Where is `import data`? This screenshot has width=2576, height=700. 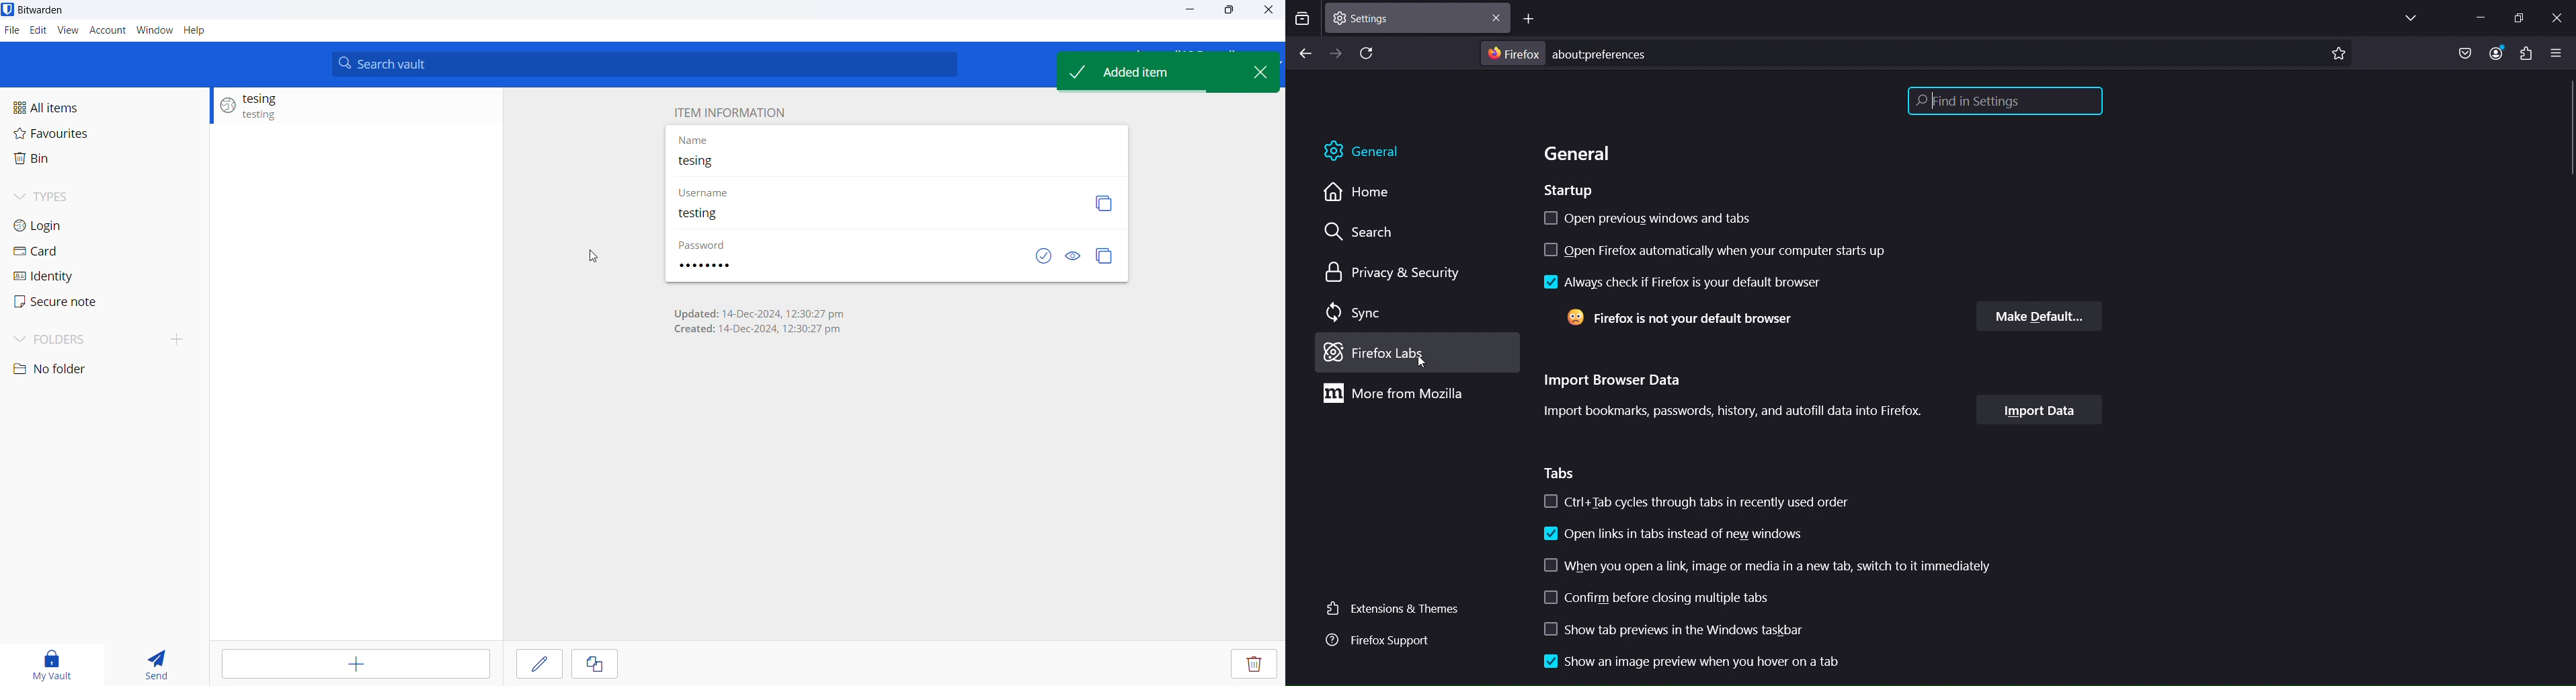
import data is located at coordinates (2040, 411).